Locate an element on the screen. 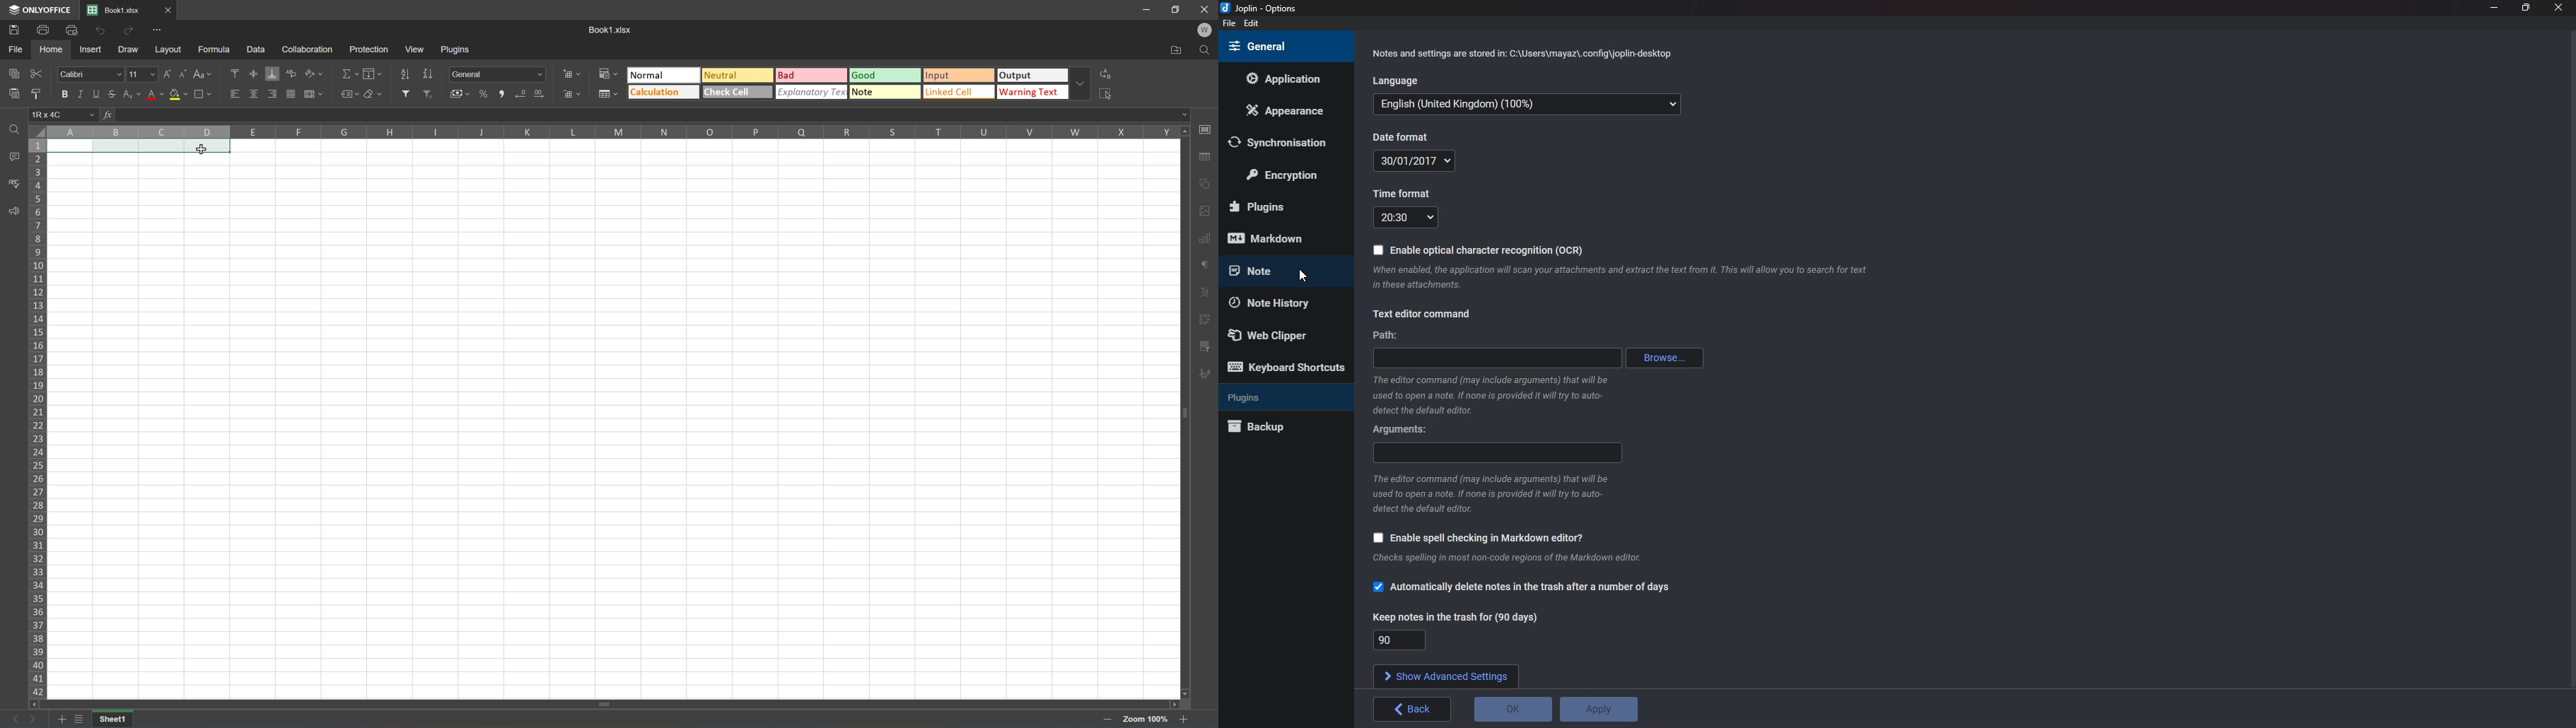  Cut is located at coordinates (36, 73).